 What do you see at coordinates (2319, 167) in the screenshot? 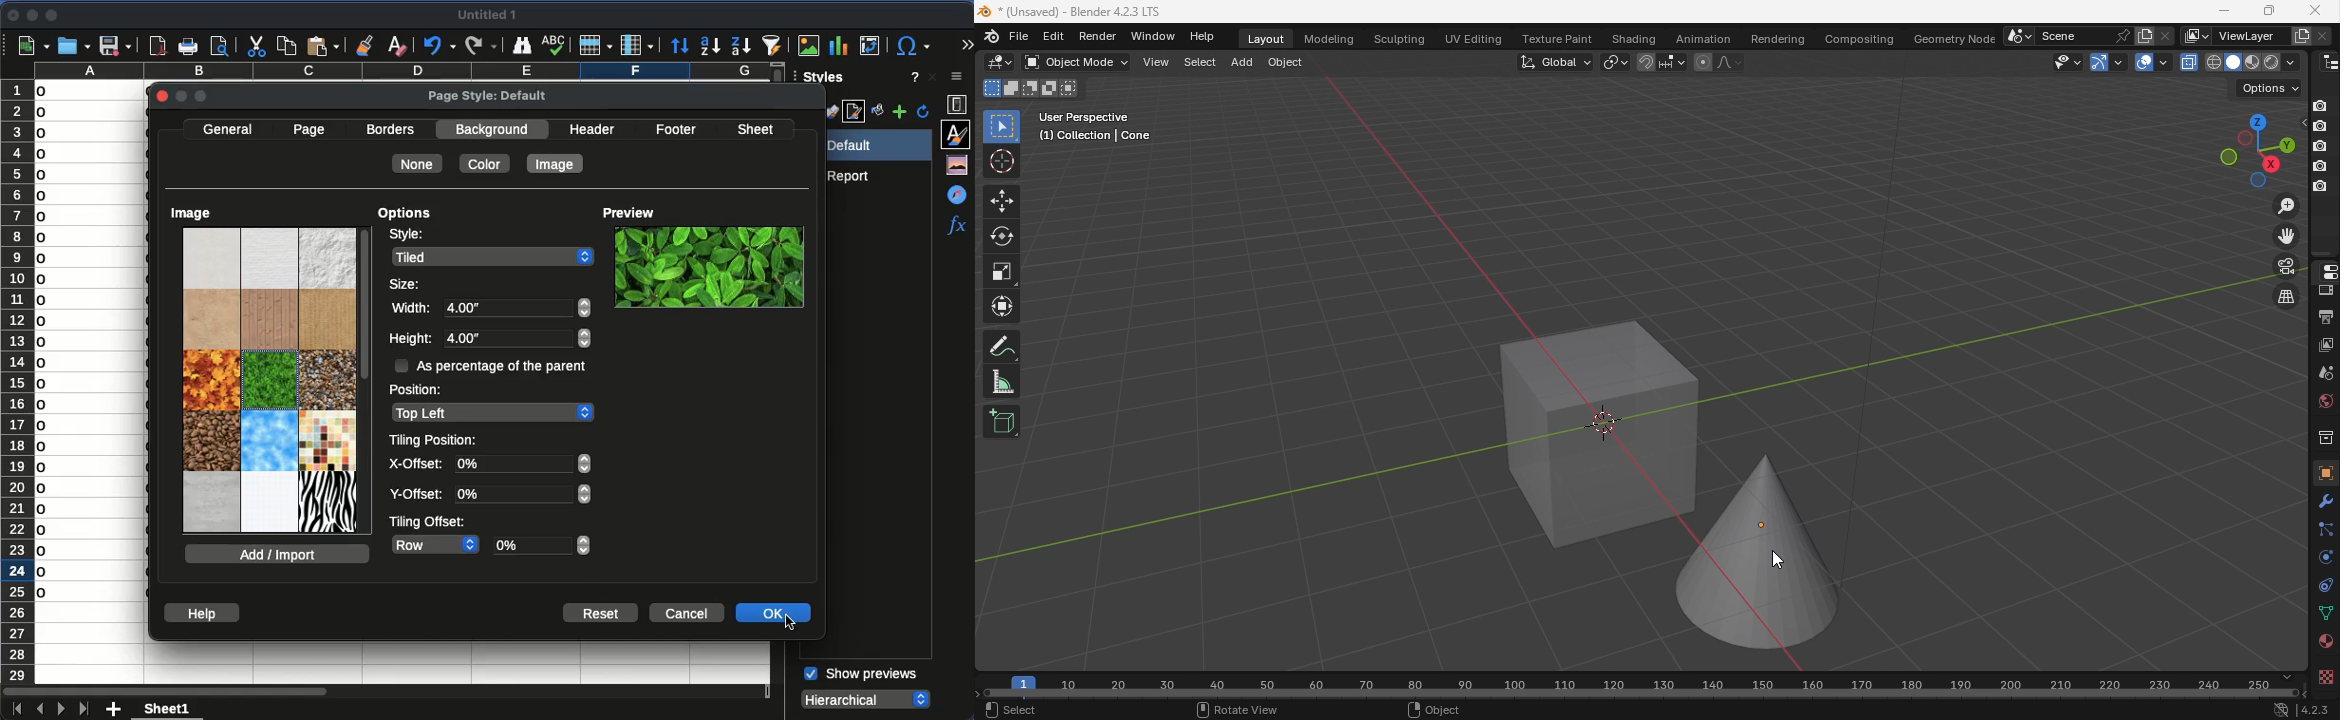
I see `disable in renders` at bounding box center [2319, 167].